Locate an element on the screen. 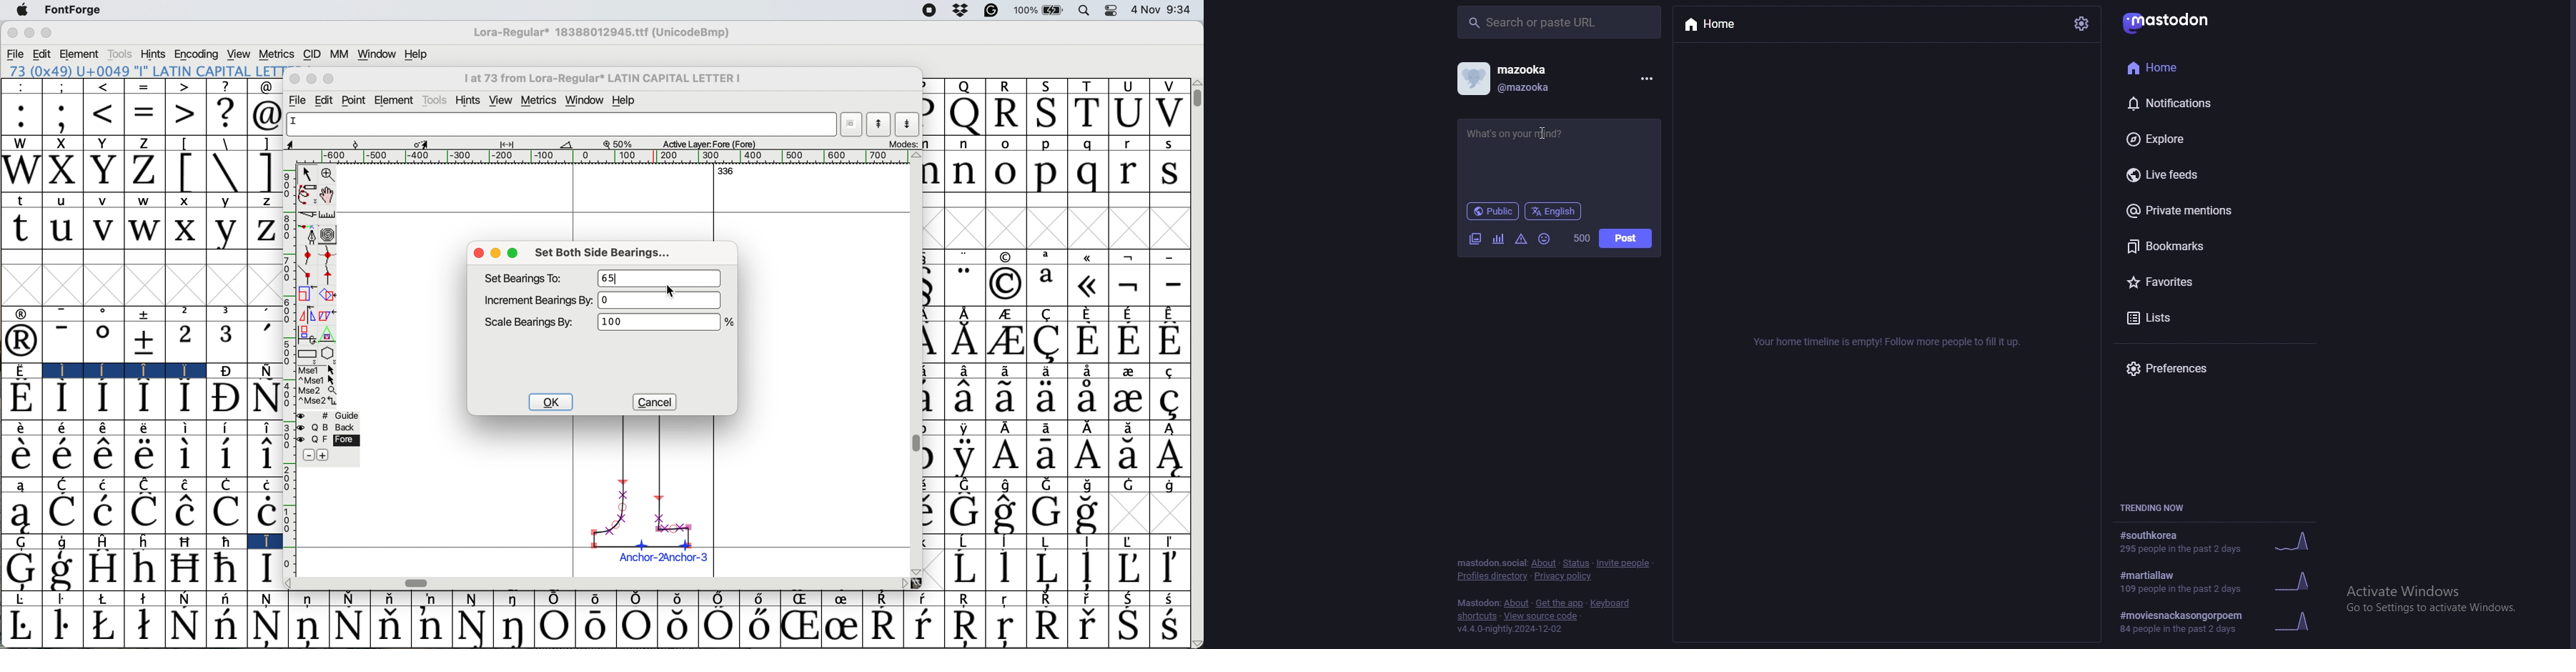 The width and height of the screenshot is (2576, 672). \ is located at coordinates (227, 172).